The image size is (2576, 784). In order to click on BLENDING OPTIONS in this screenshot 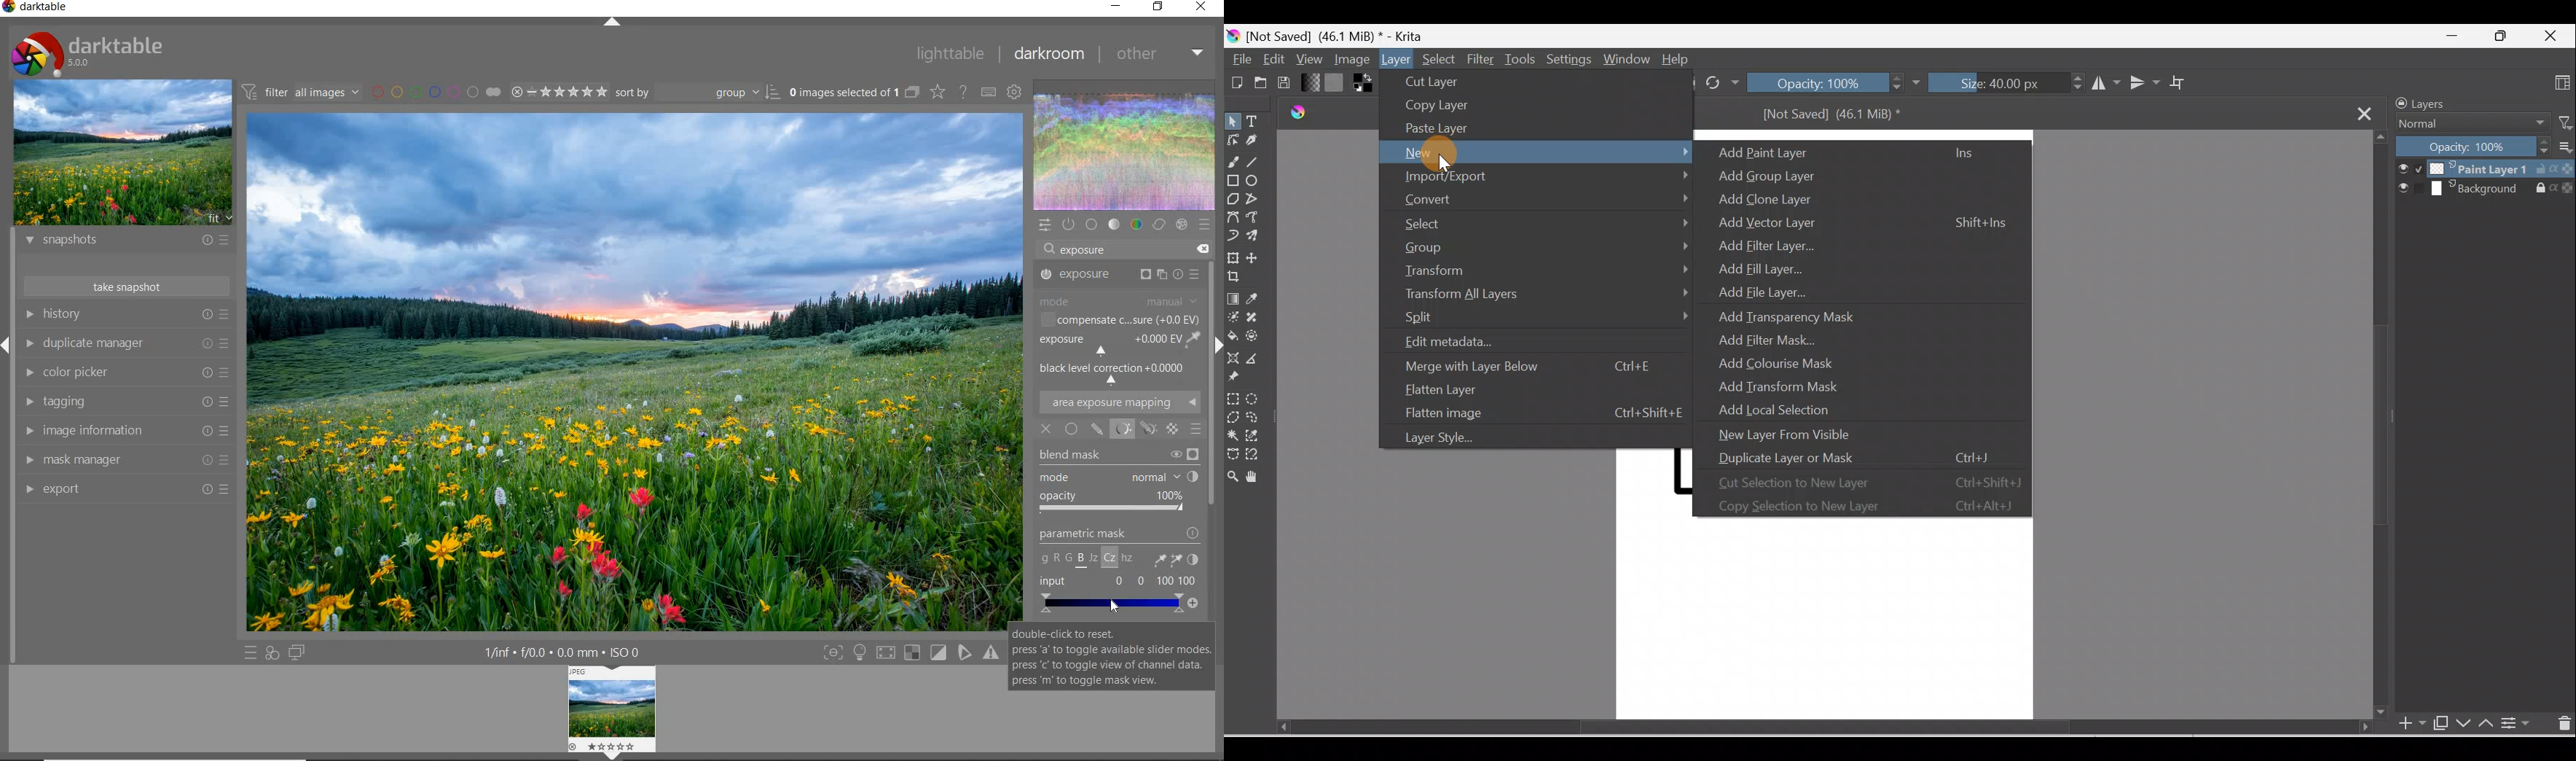, I will do `click(1196, 430)`.